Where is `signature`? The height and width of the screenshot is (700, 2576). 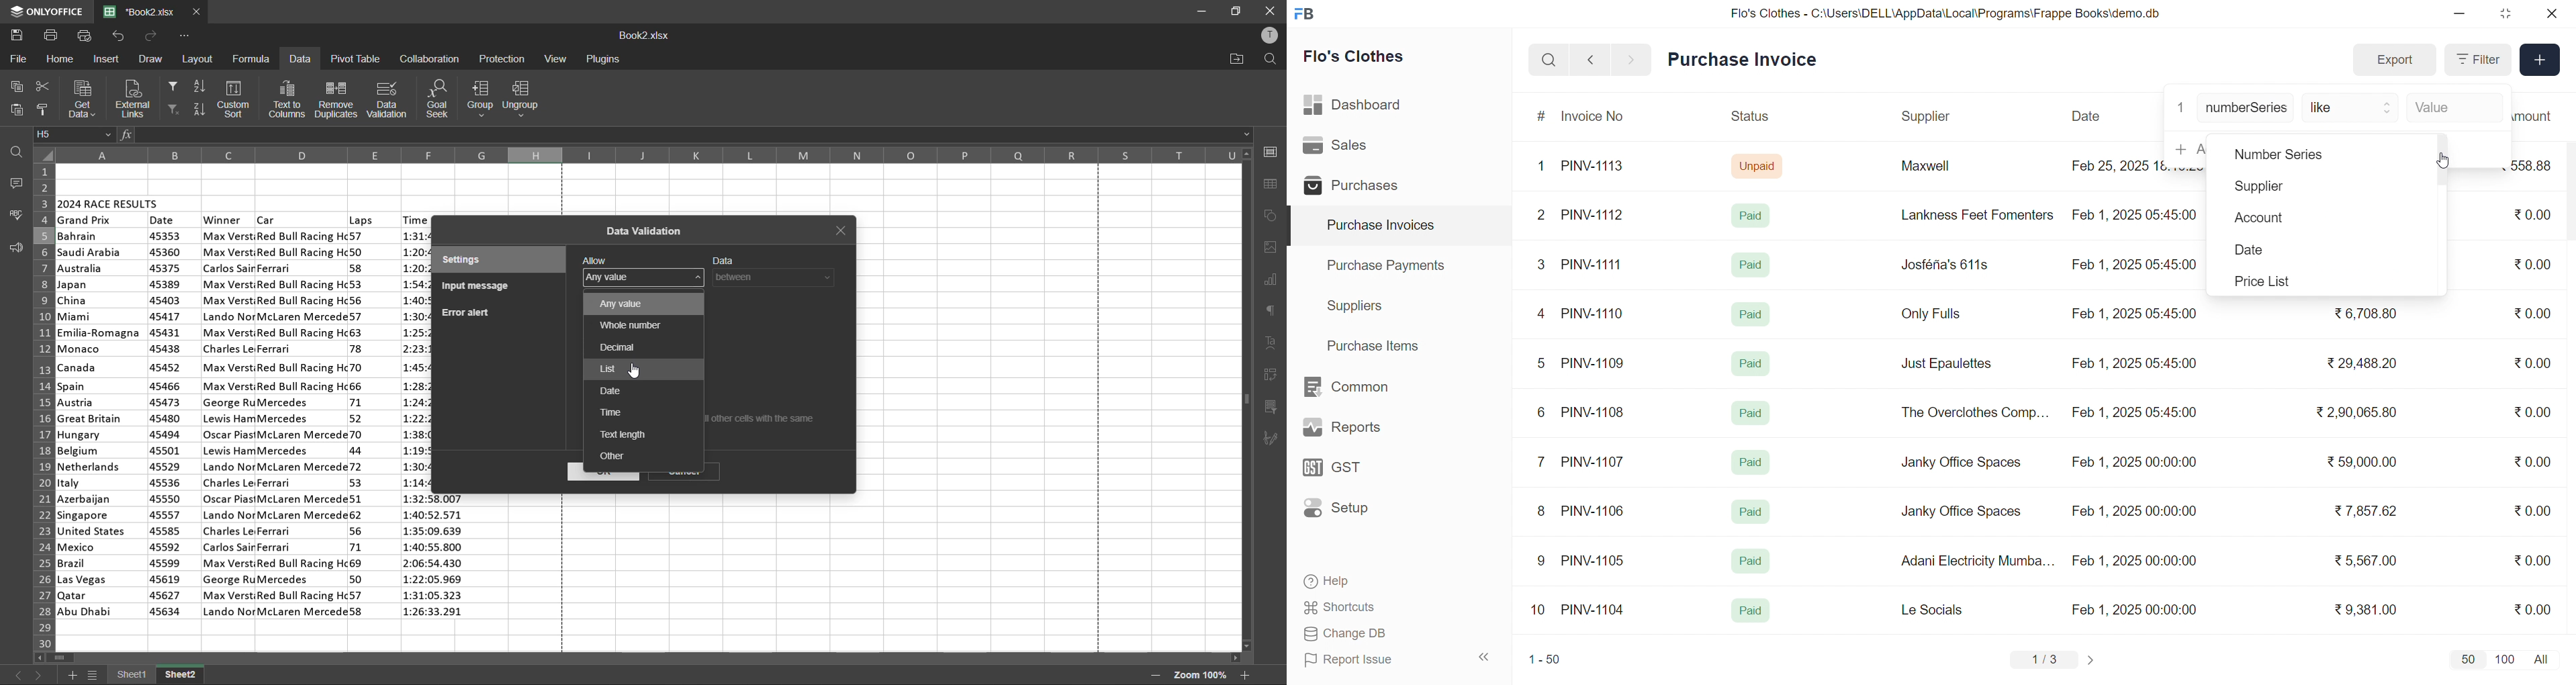 signature is located at coordinates (1273, 439).